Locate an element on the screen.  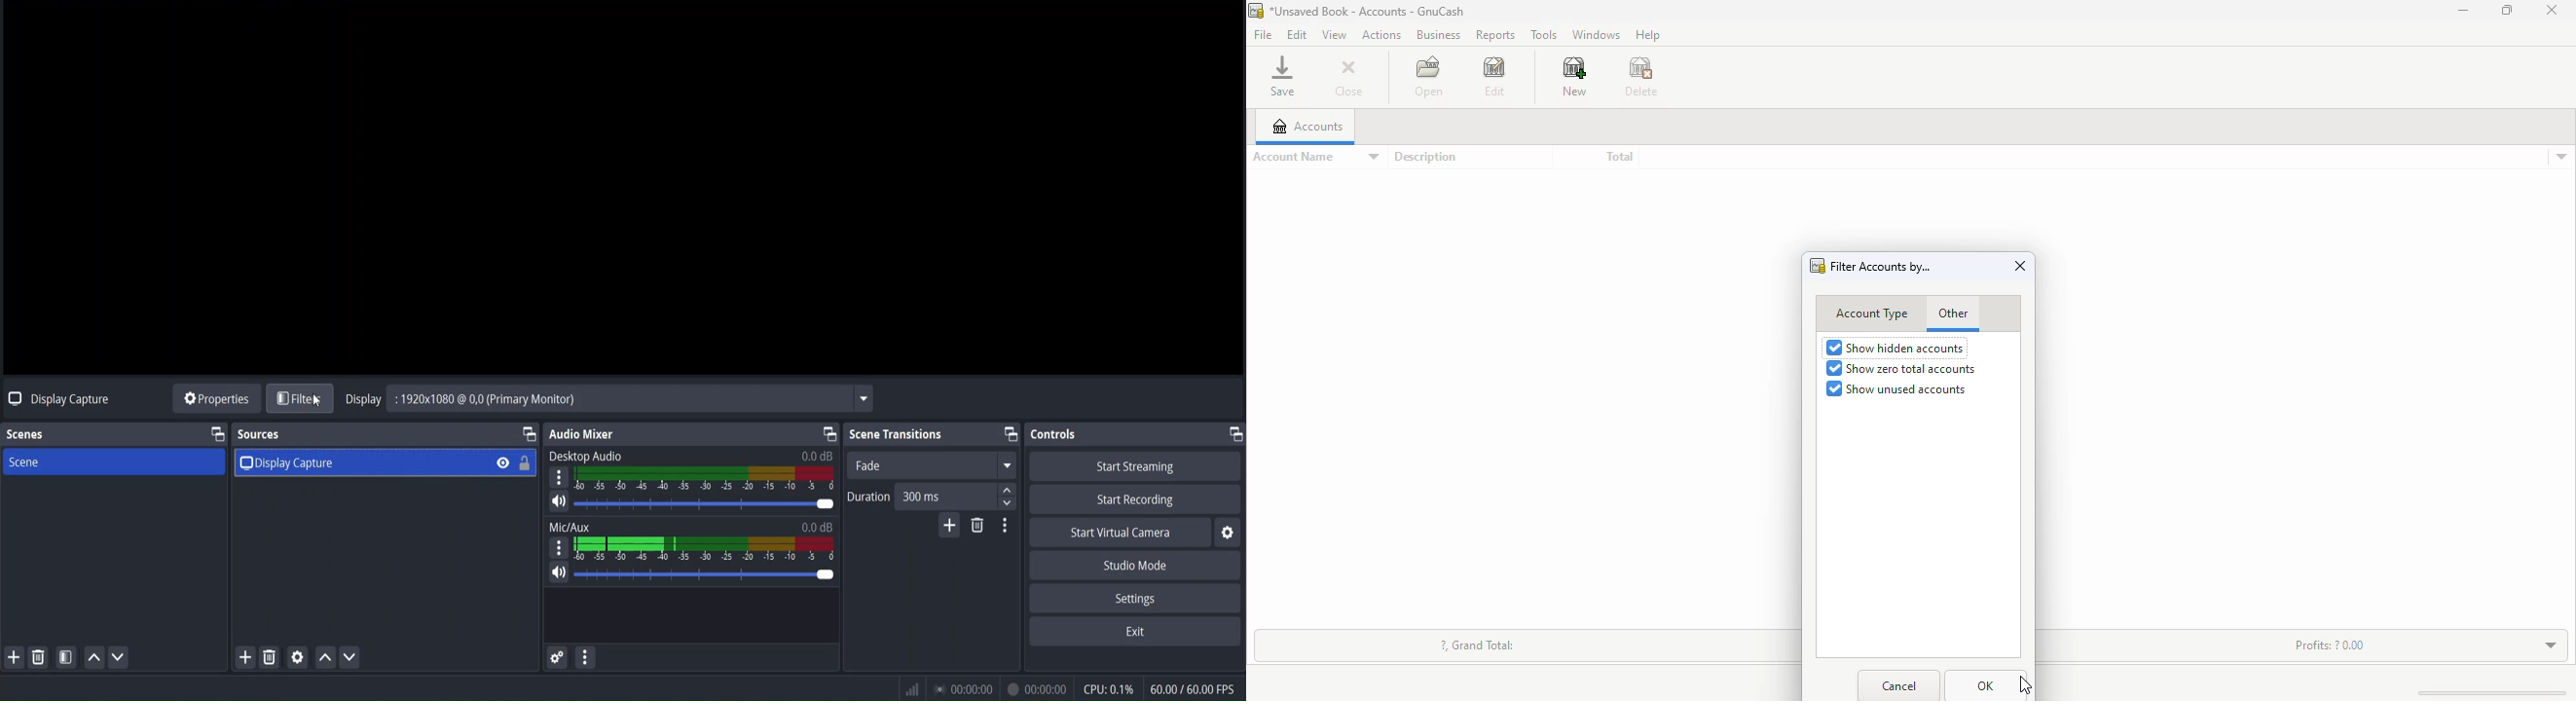
move scene down is located at coordinates (119, 659).